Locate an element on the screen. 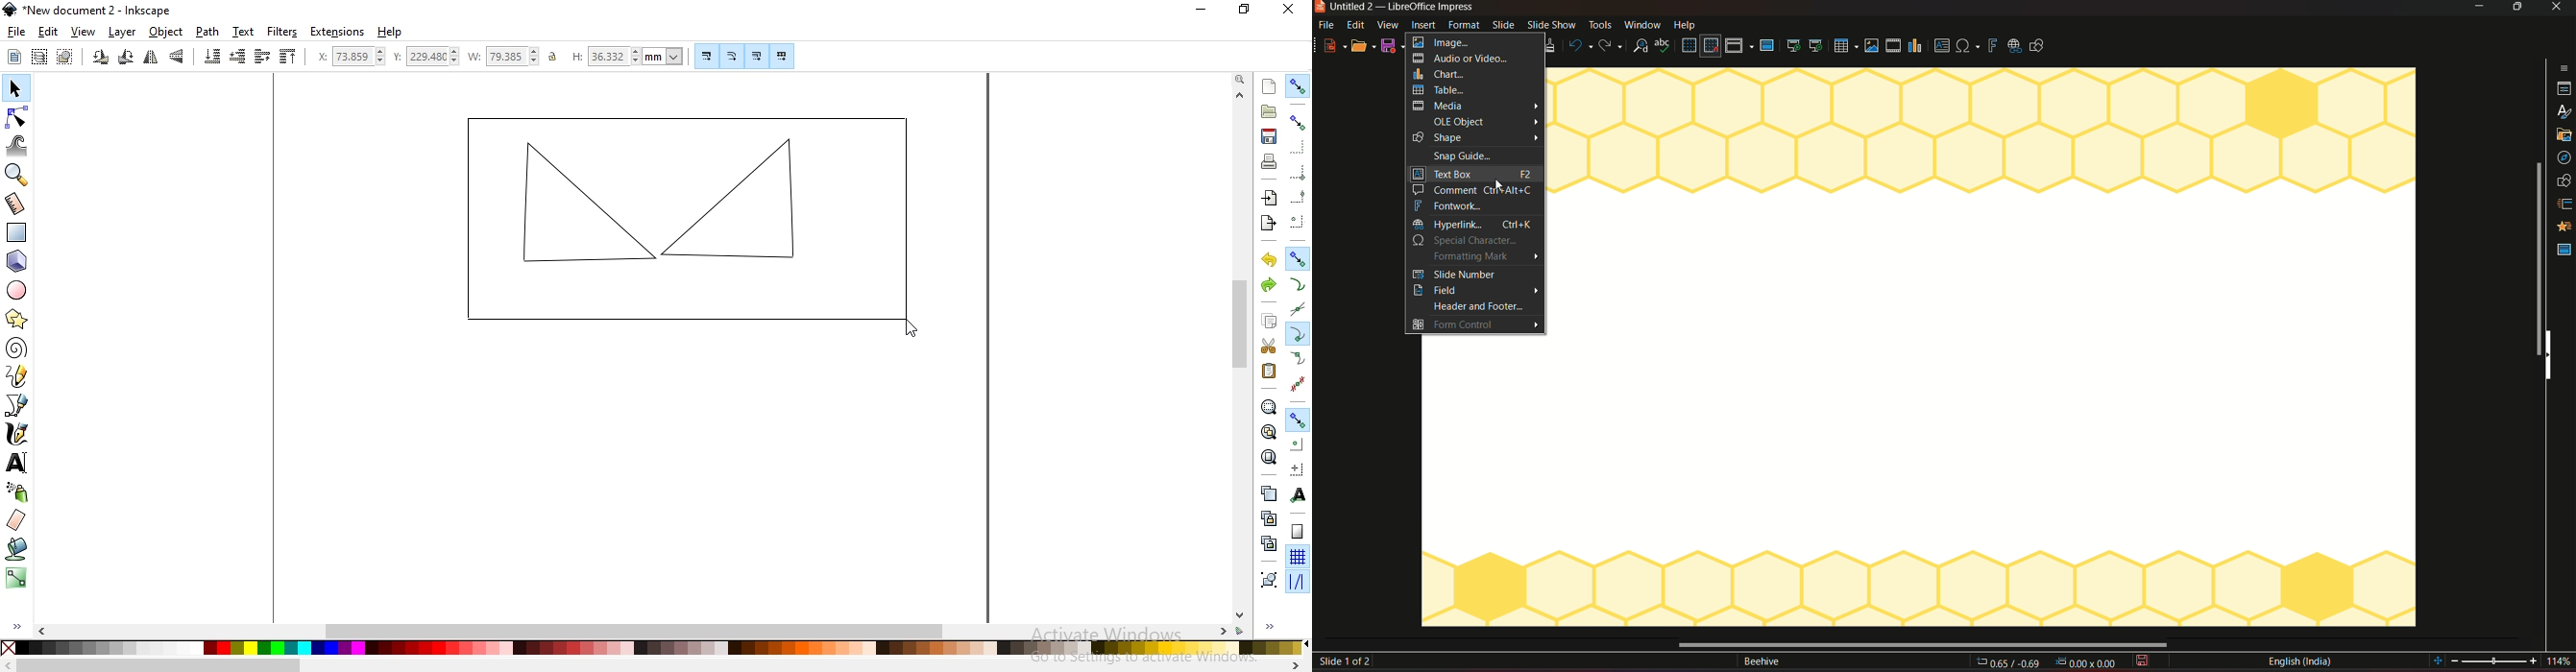 Image resolution: width=2576 pixels, height=672 pixels. snap to grids is located at coordinates (1298, 557).